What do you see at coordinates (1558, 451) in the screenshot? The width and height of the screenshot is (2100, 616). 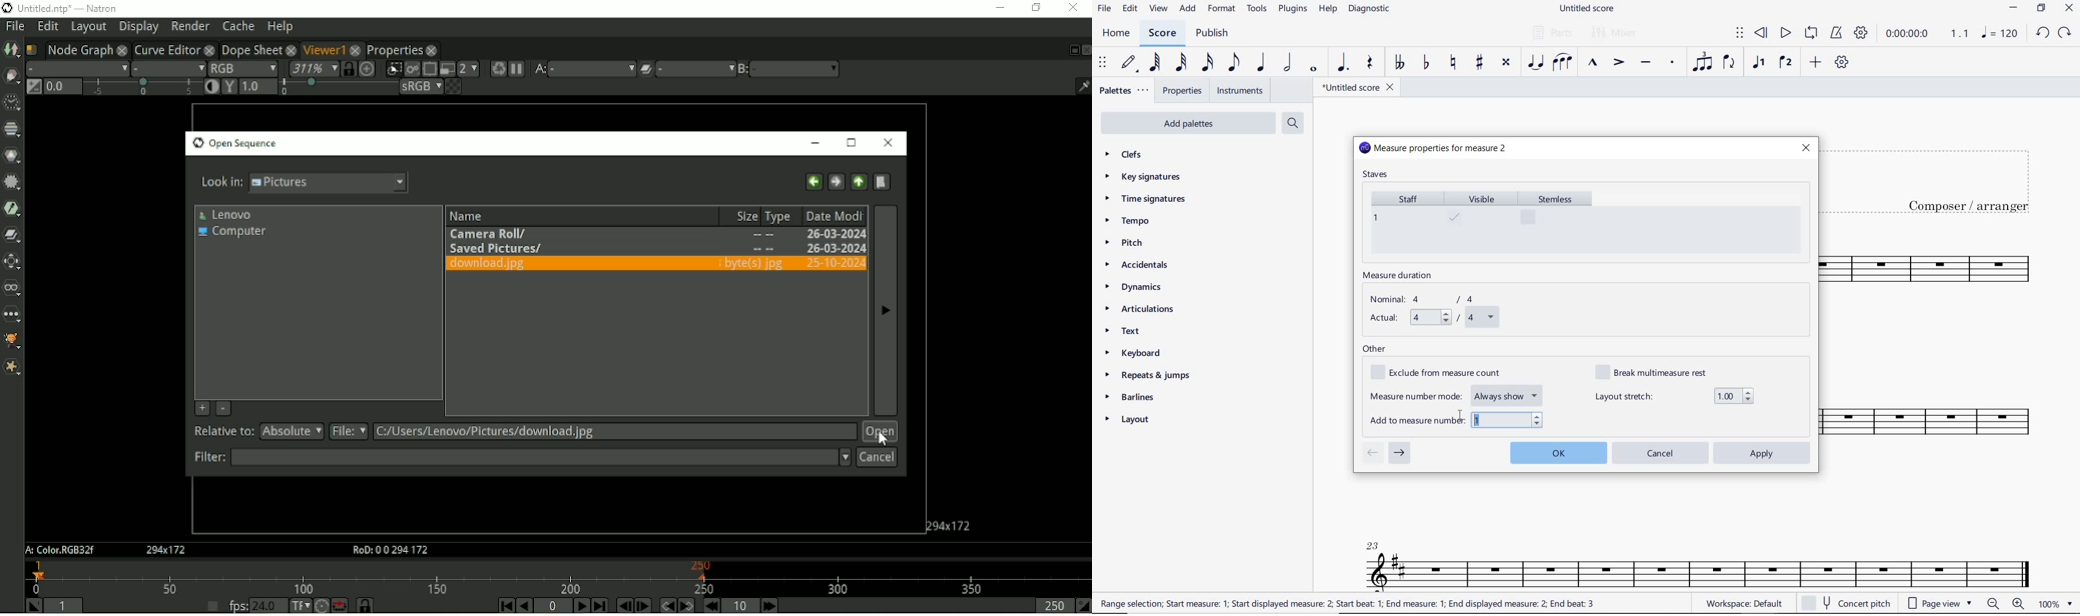 I see `ok` at bounding box center [1558, 451].